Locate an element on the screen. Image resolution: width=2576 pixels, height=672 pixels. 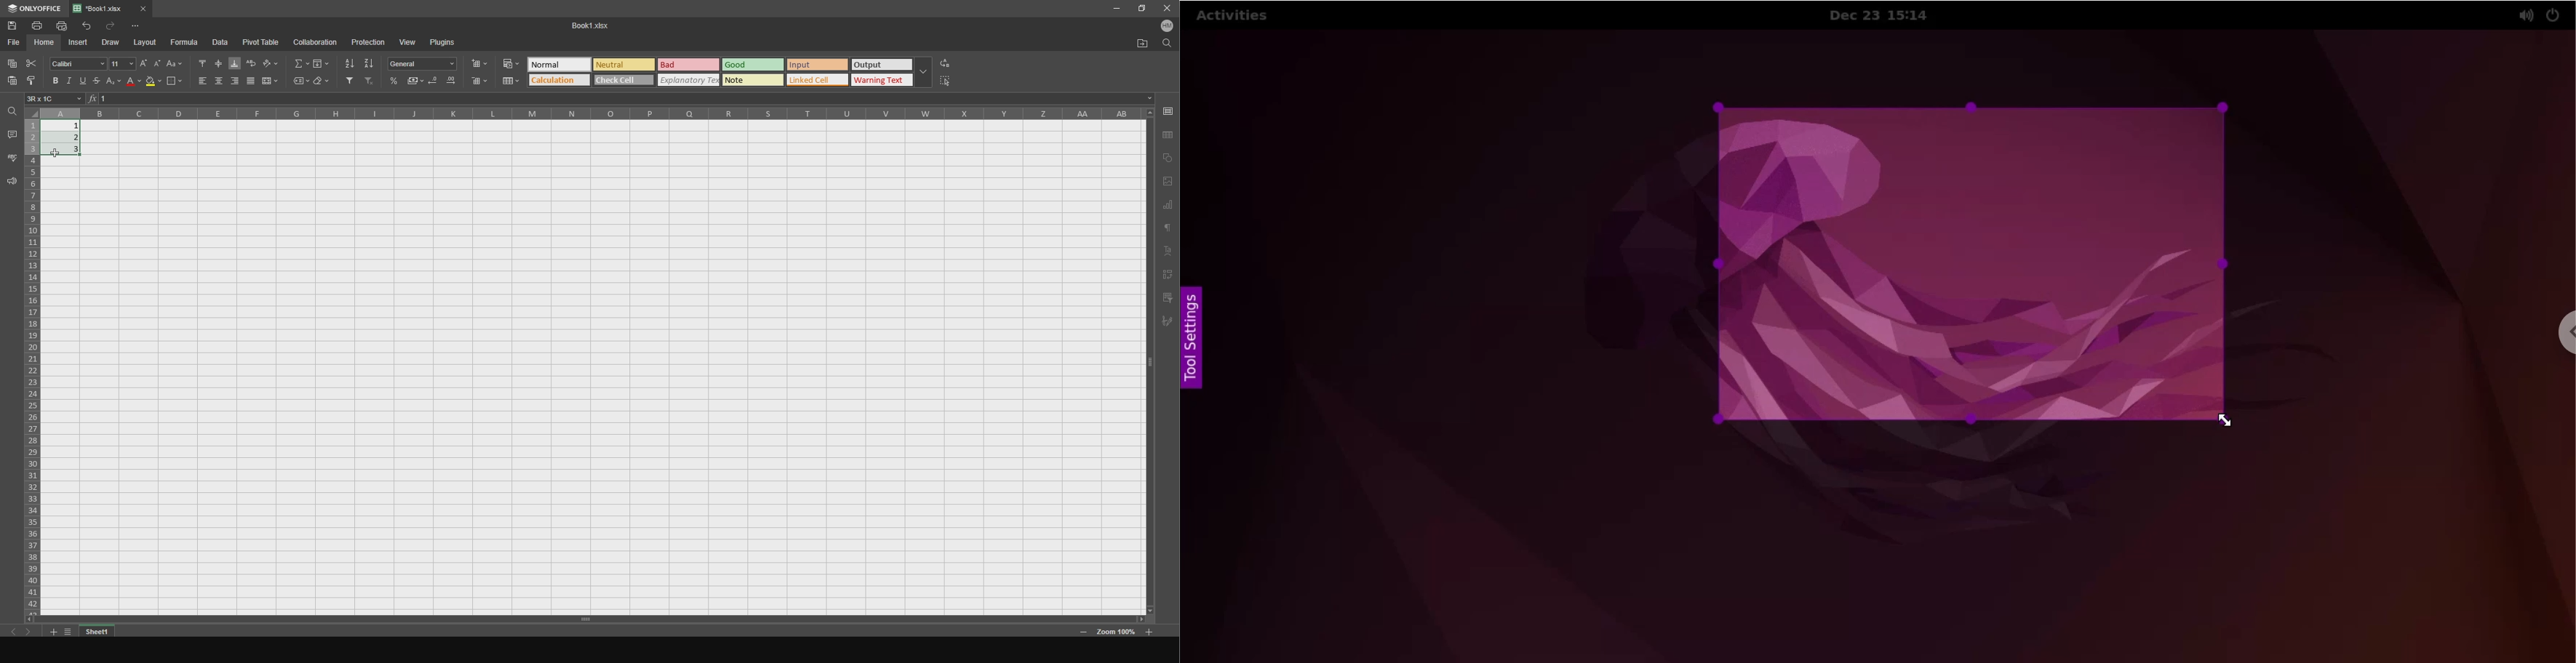
insert is located at coordinates (81, 43).